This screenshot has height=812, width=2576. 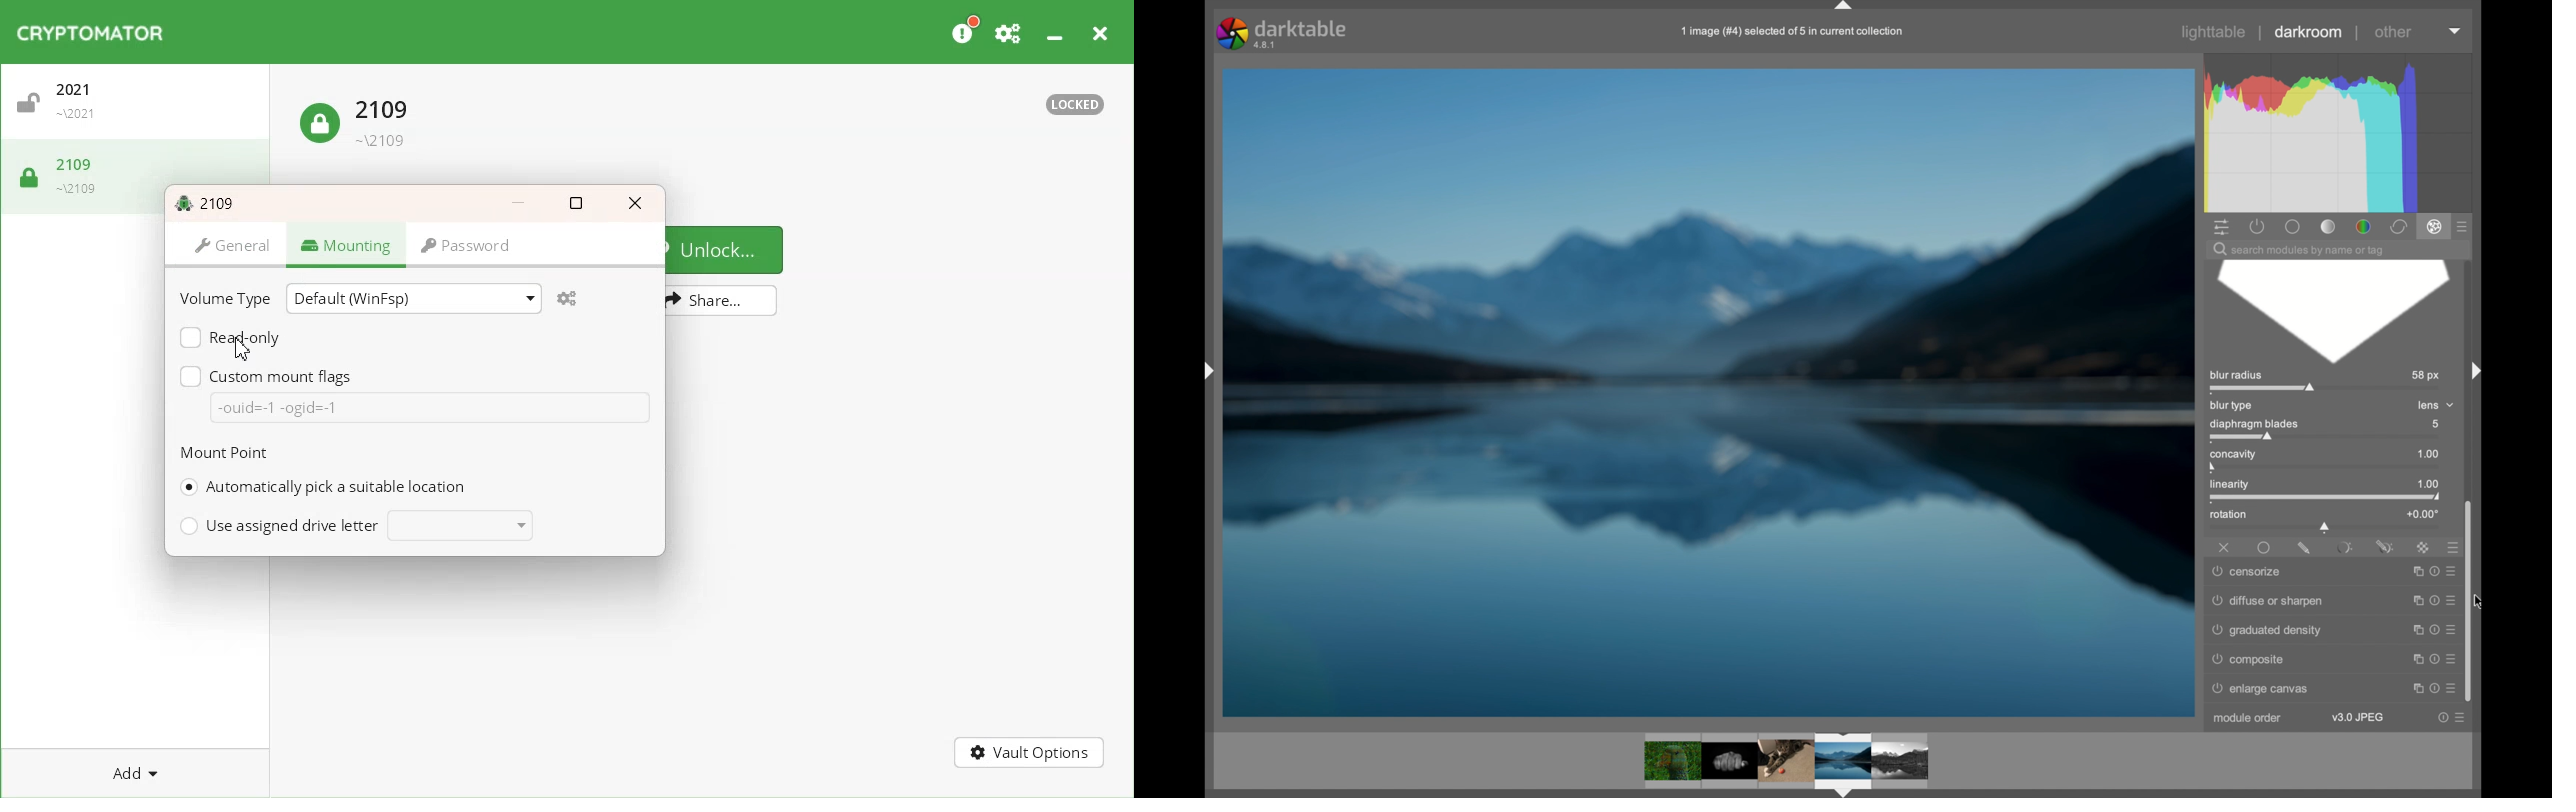 I want to click on more options, so click(x=2463, y=717).